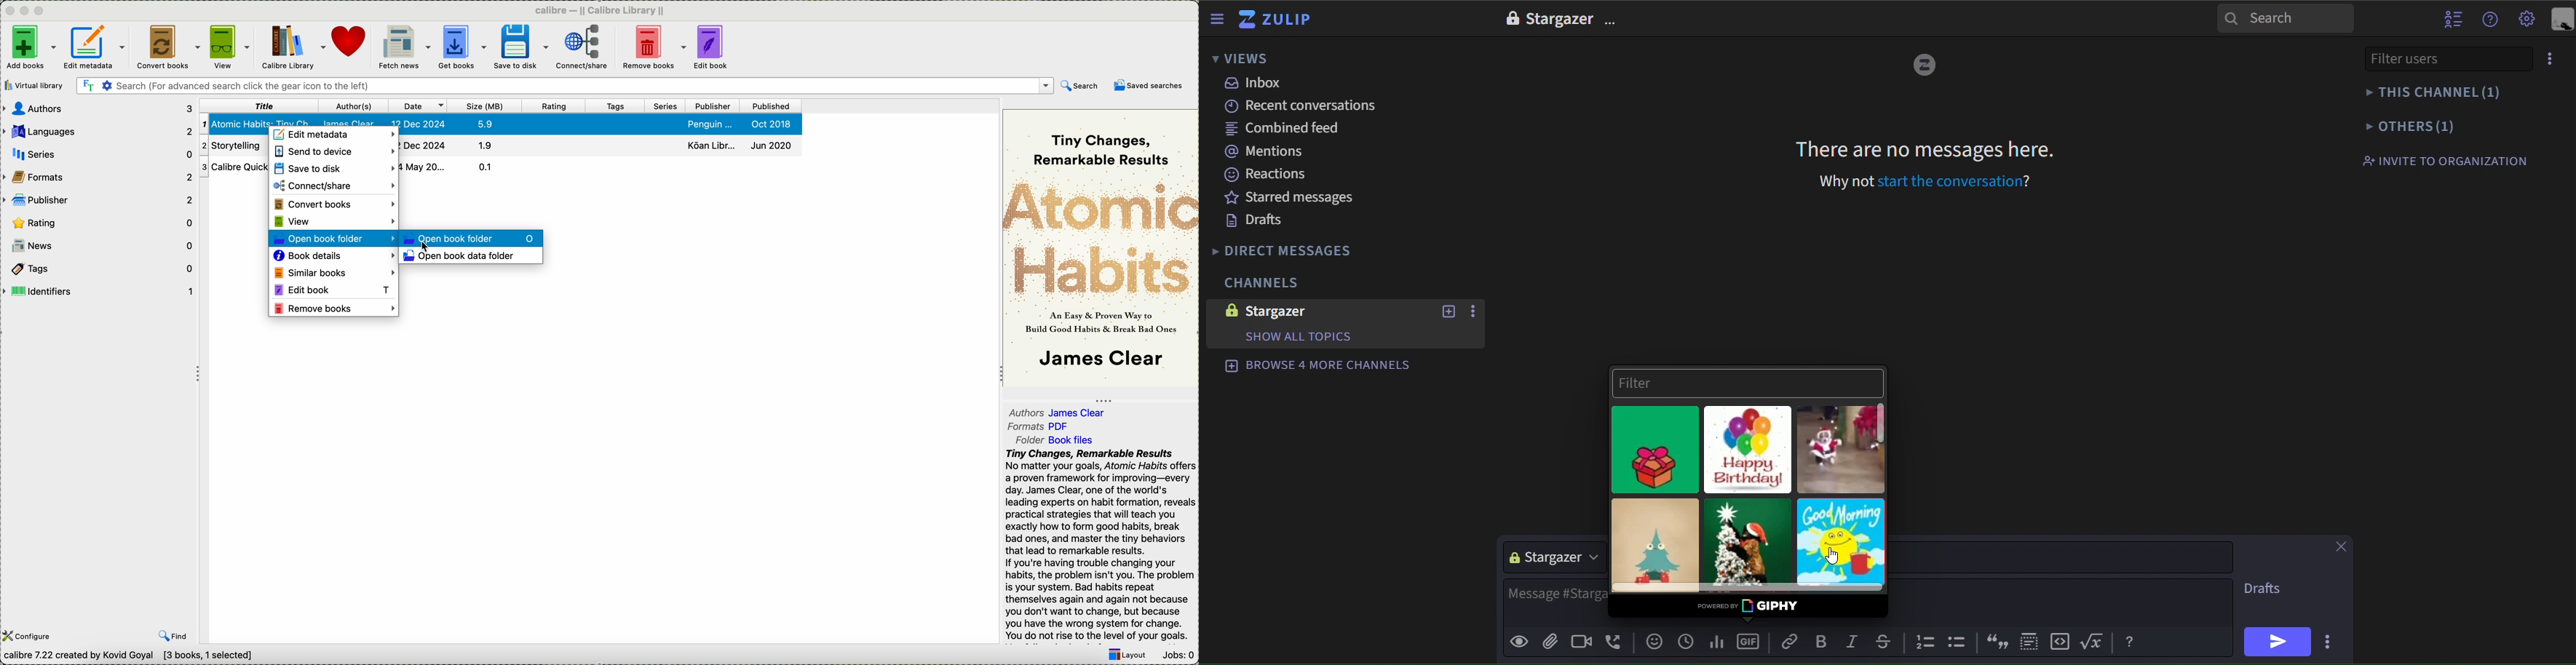  Describe the element at coordinates (2064, 557) in the screenshot. I see `topic` at that location.